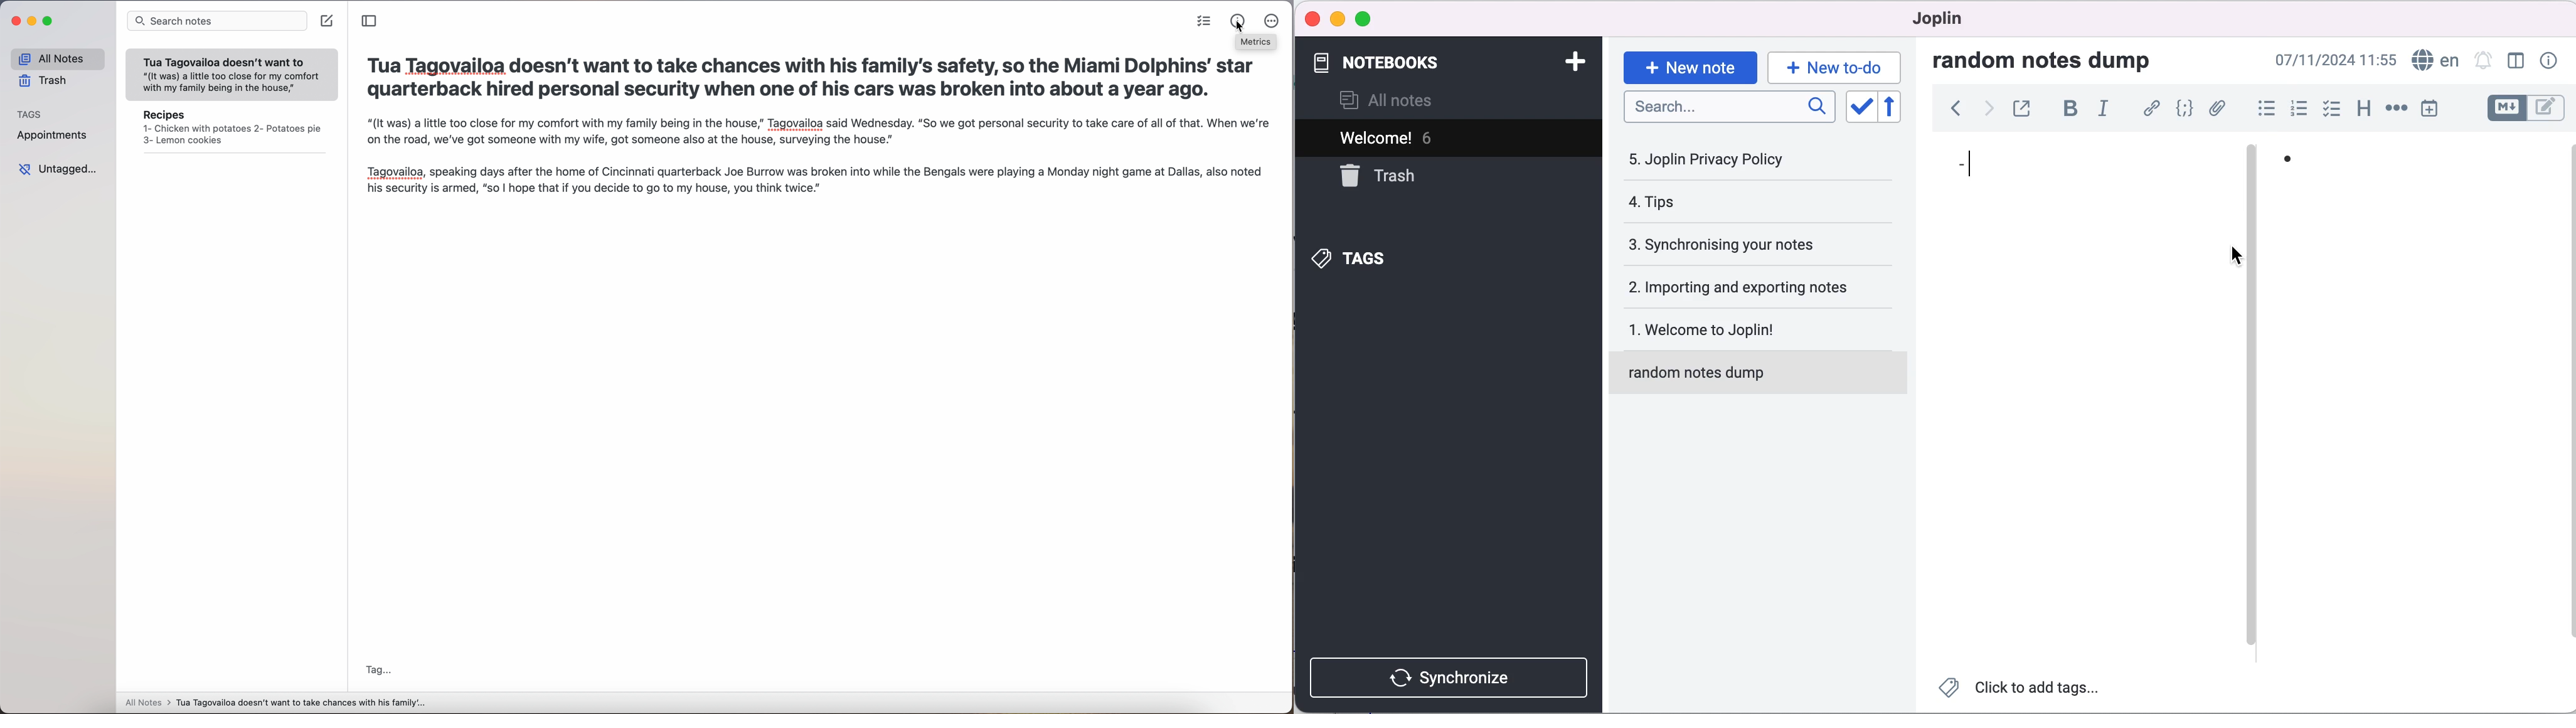 This screenshot has height=728, width=2576. What do you see at coordinates (1949, 112) in the screenshot?
I see `back` at bounding box center [1949, 112].